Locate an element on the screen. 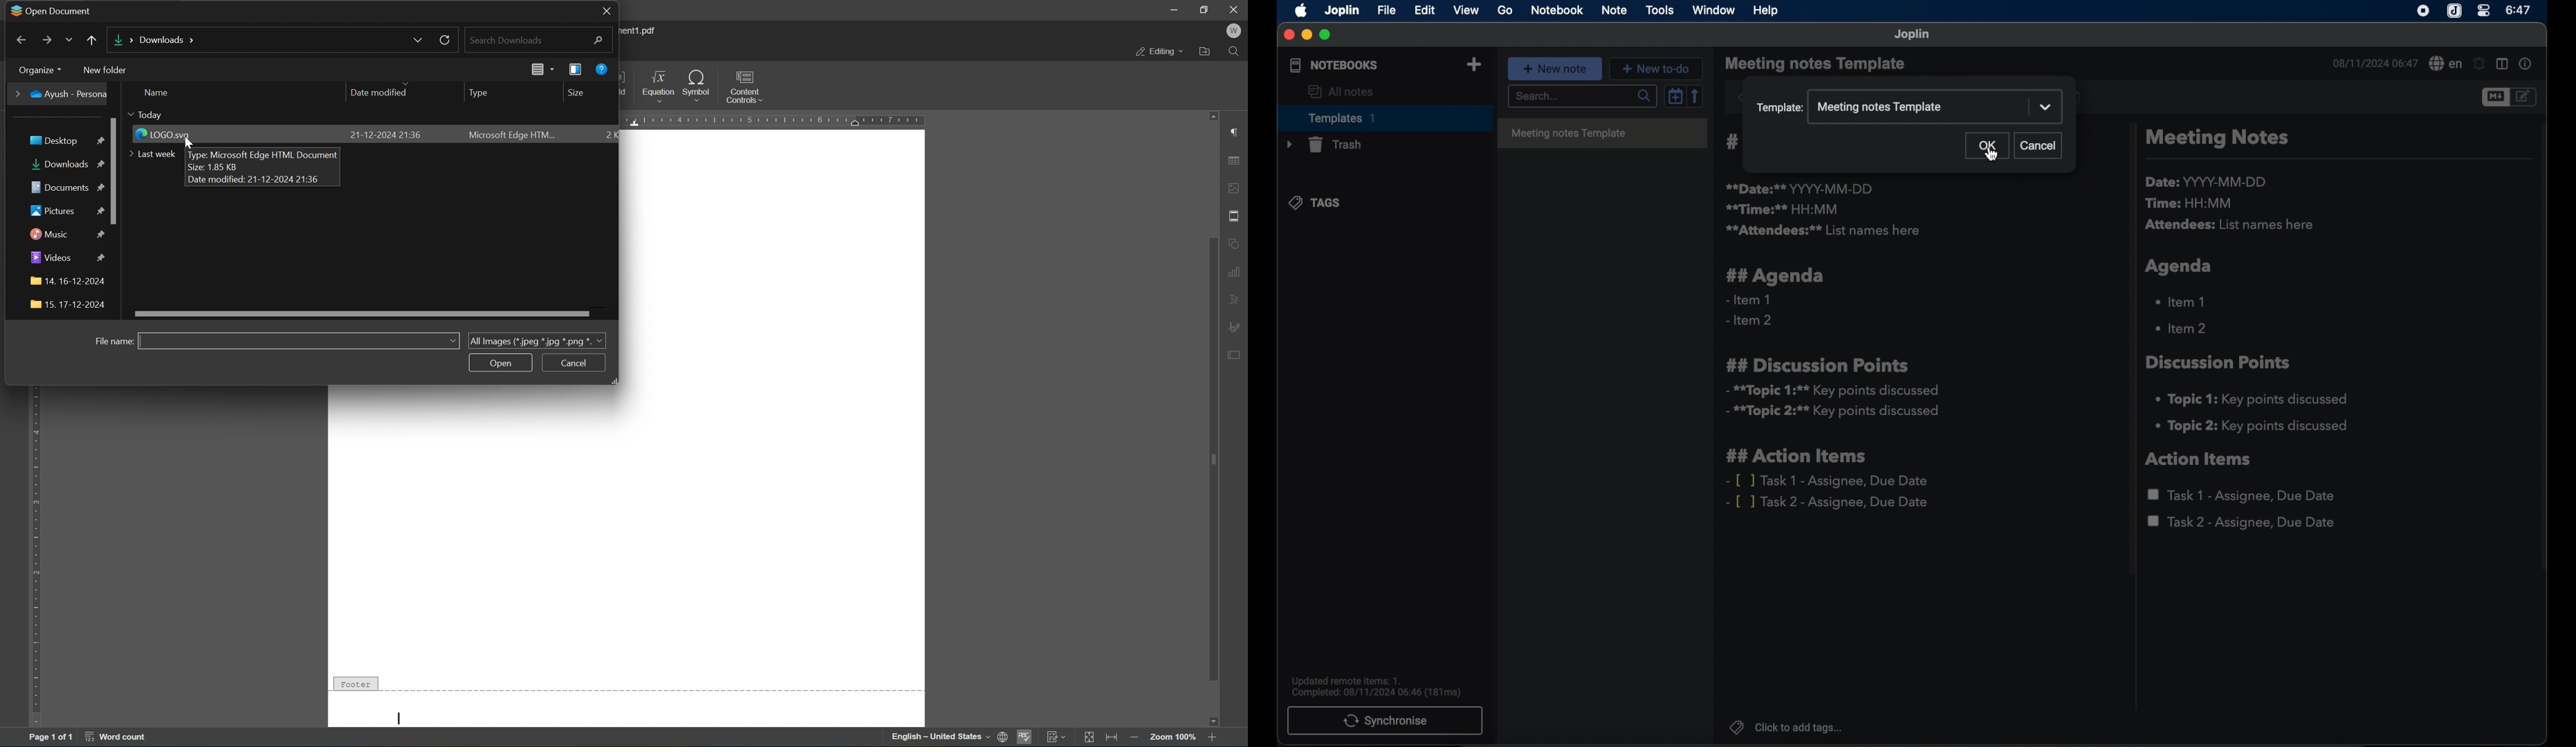  dropdown menu  is located at coordinates (2046, 108).